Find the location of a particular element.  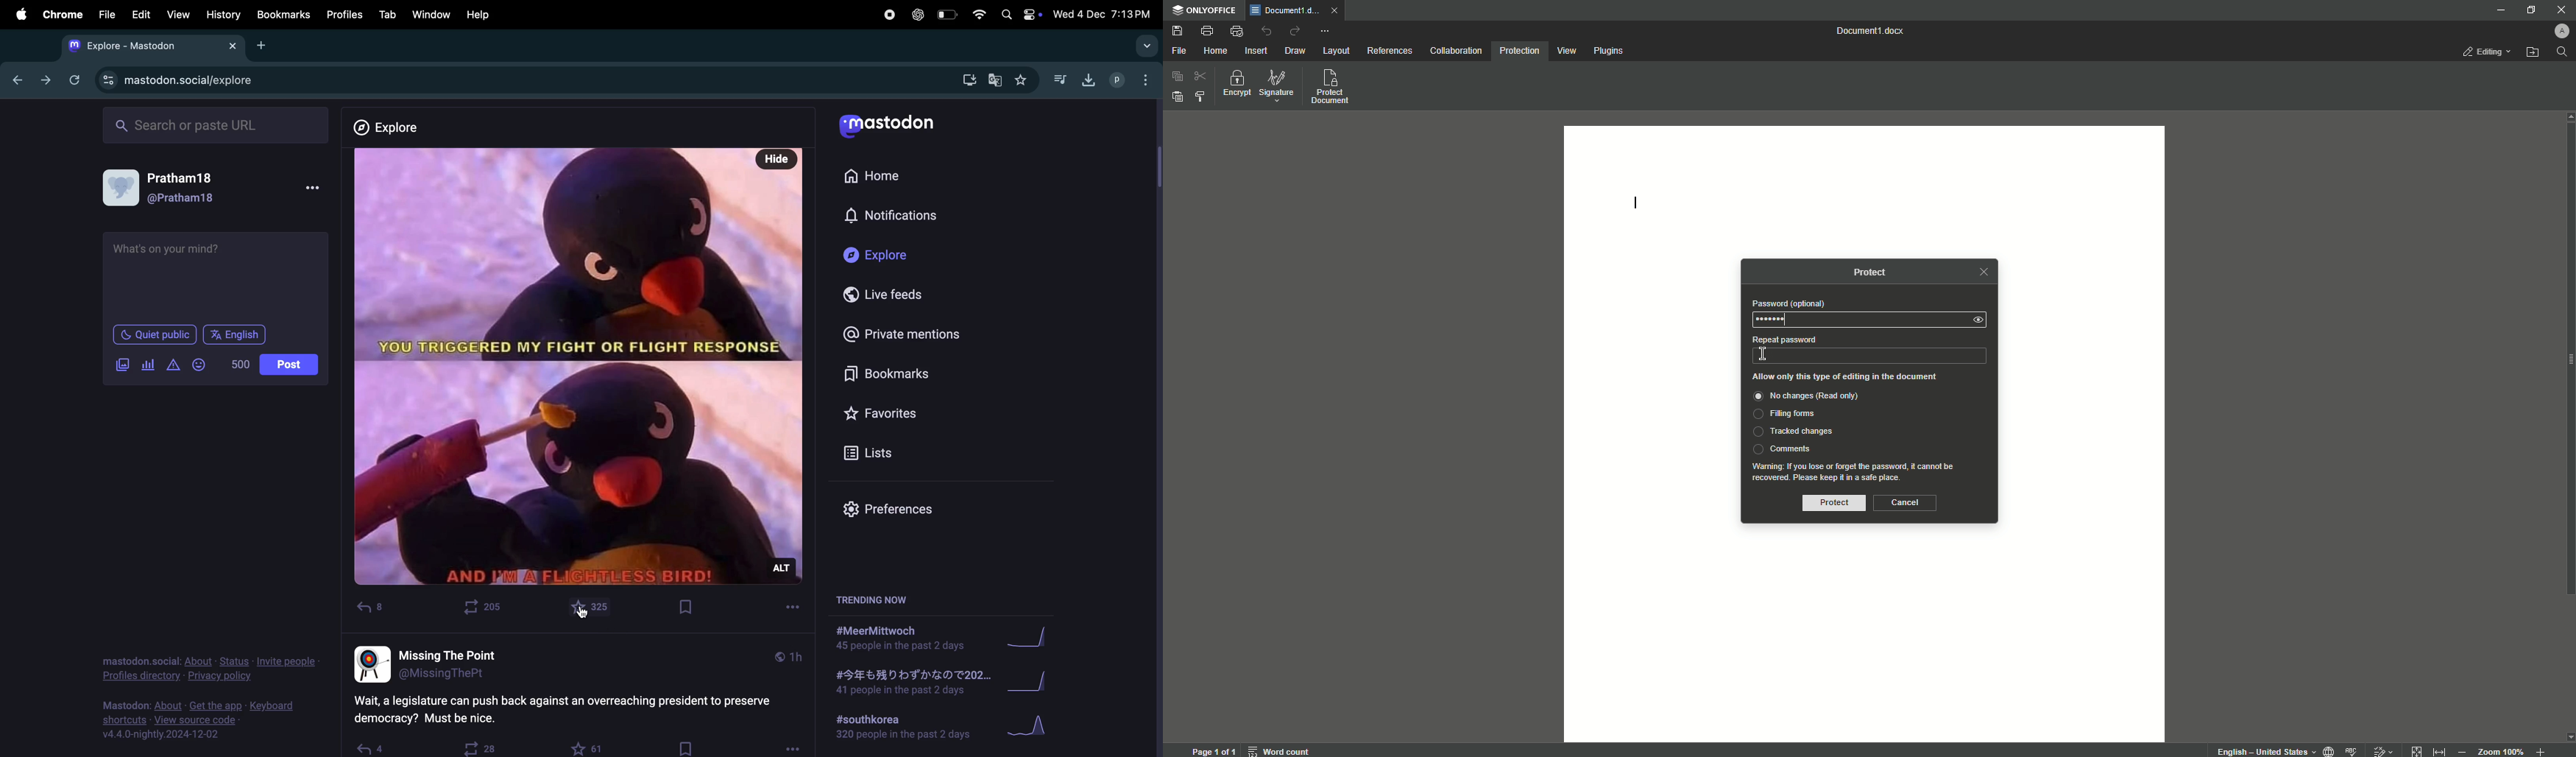

trending is located at coordinates (876, 600).